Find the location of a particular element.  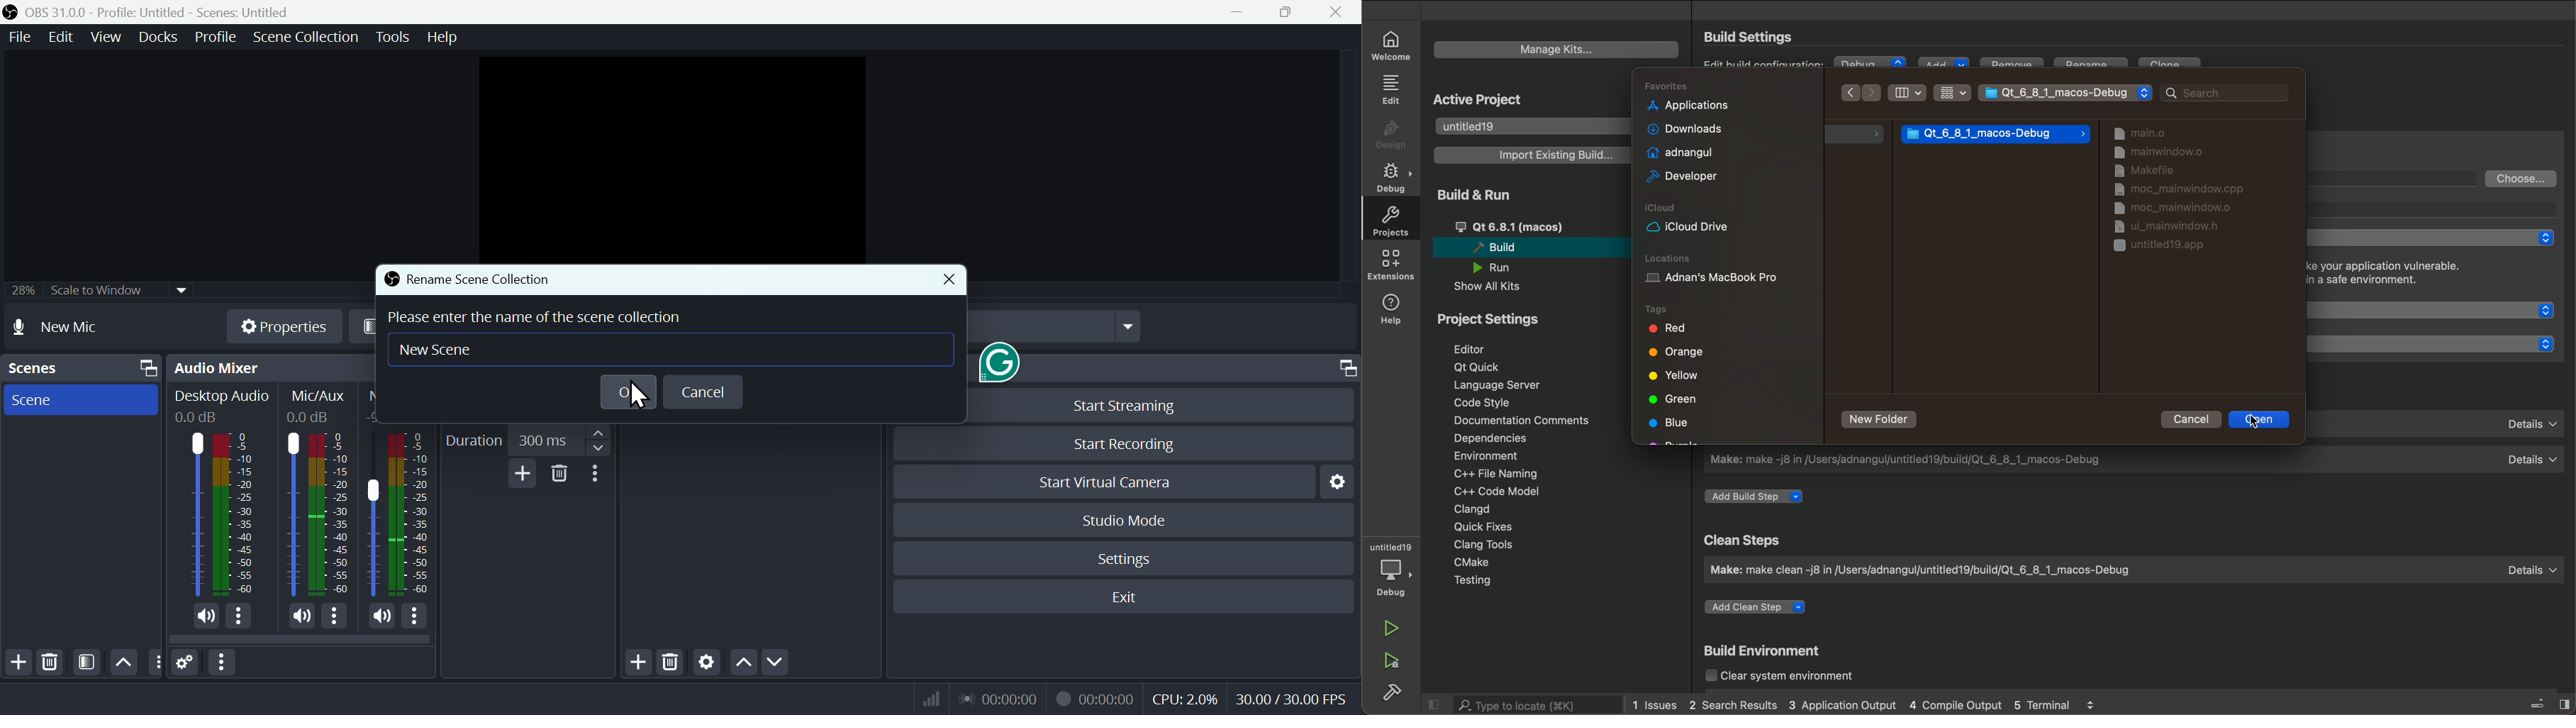

up is located at coordinates (123, 660).